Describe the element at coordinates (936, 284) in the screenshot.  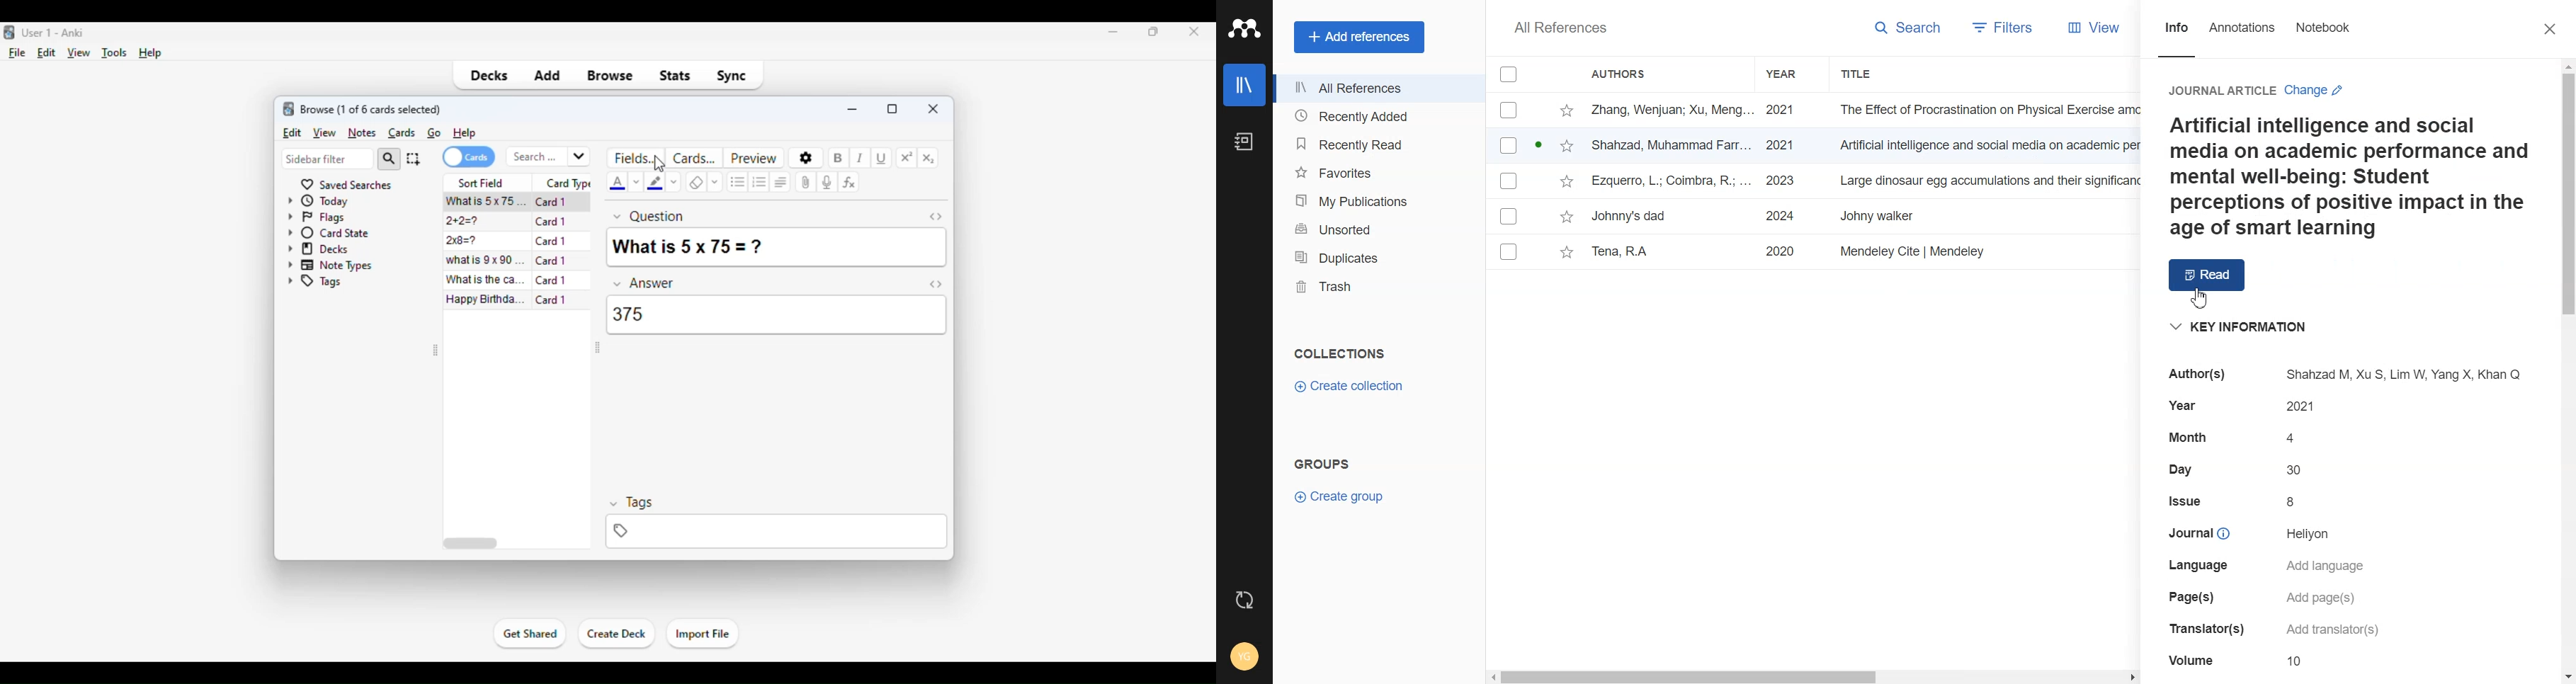
I see `toggle HTML editor` at that location.